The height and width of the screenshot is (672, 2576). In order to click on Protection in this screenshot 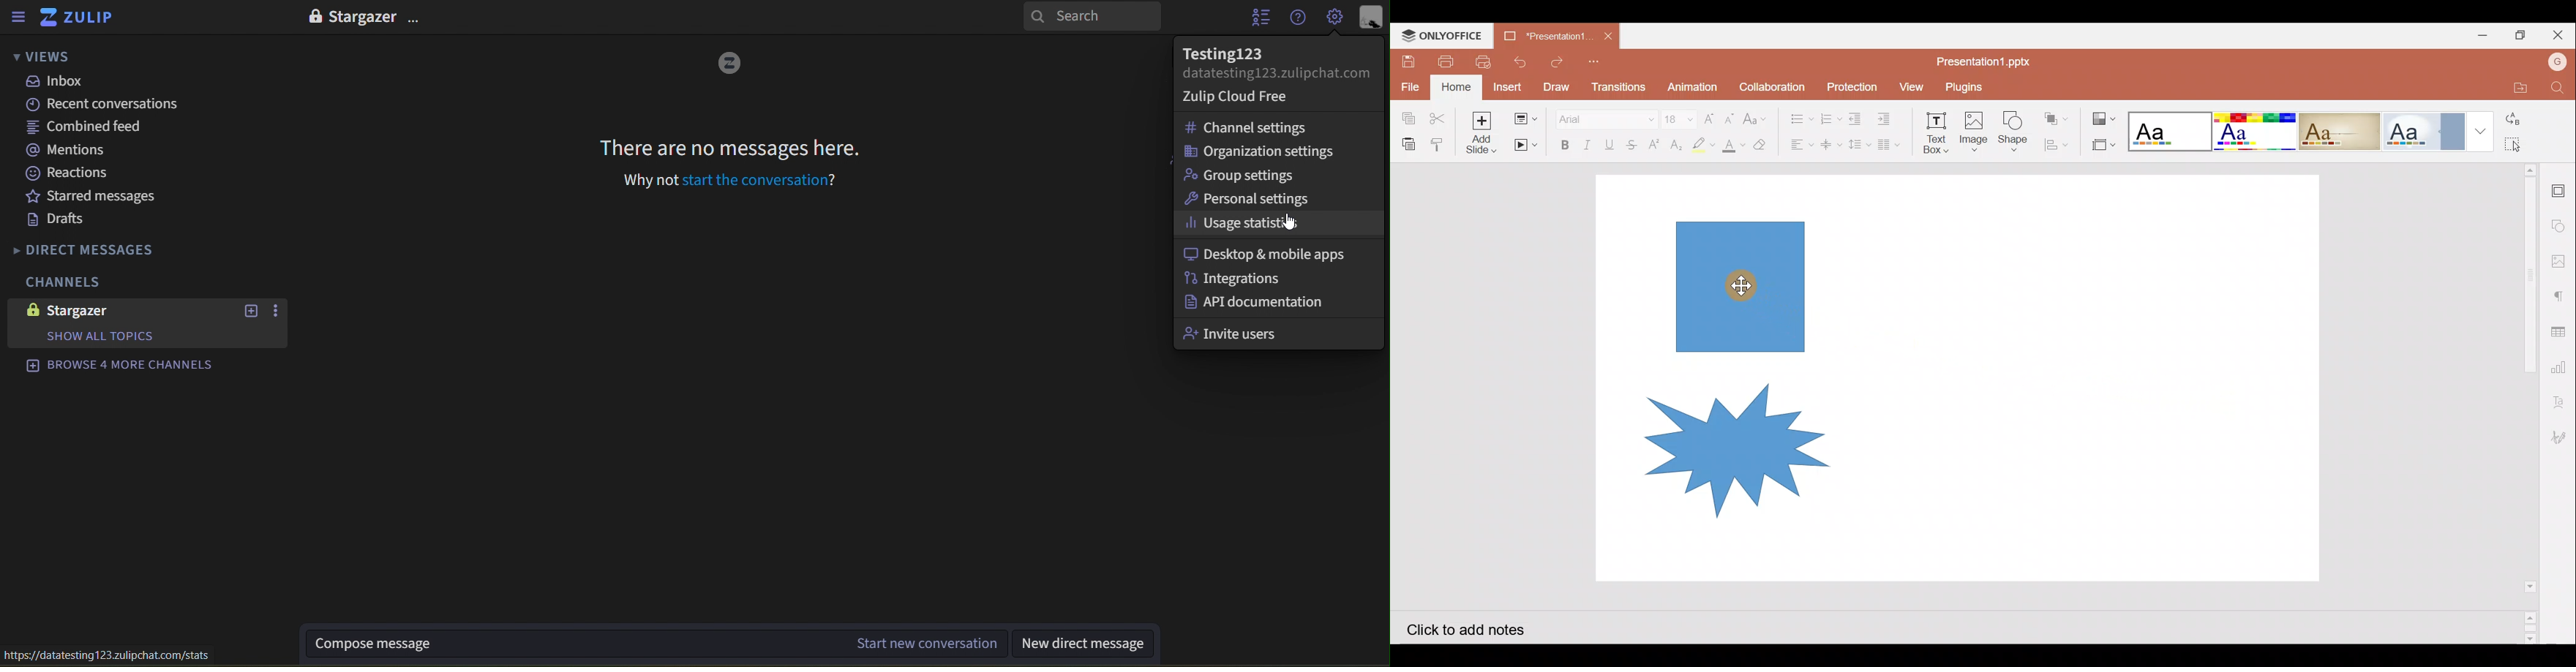, I will do `click(1848, 86)`.